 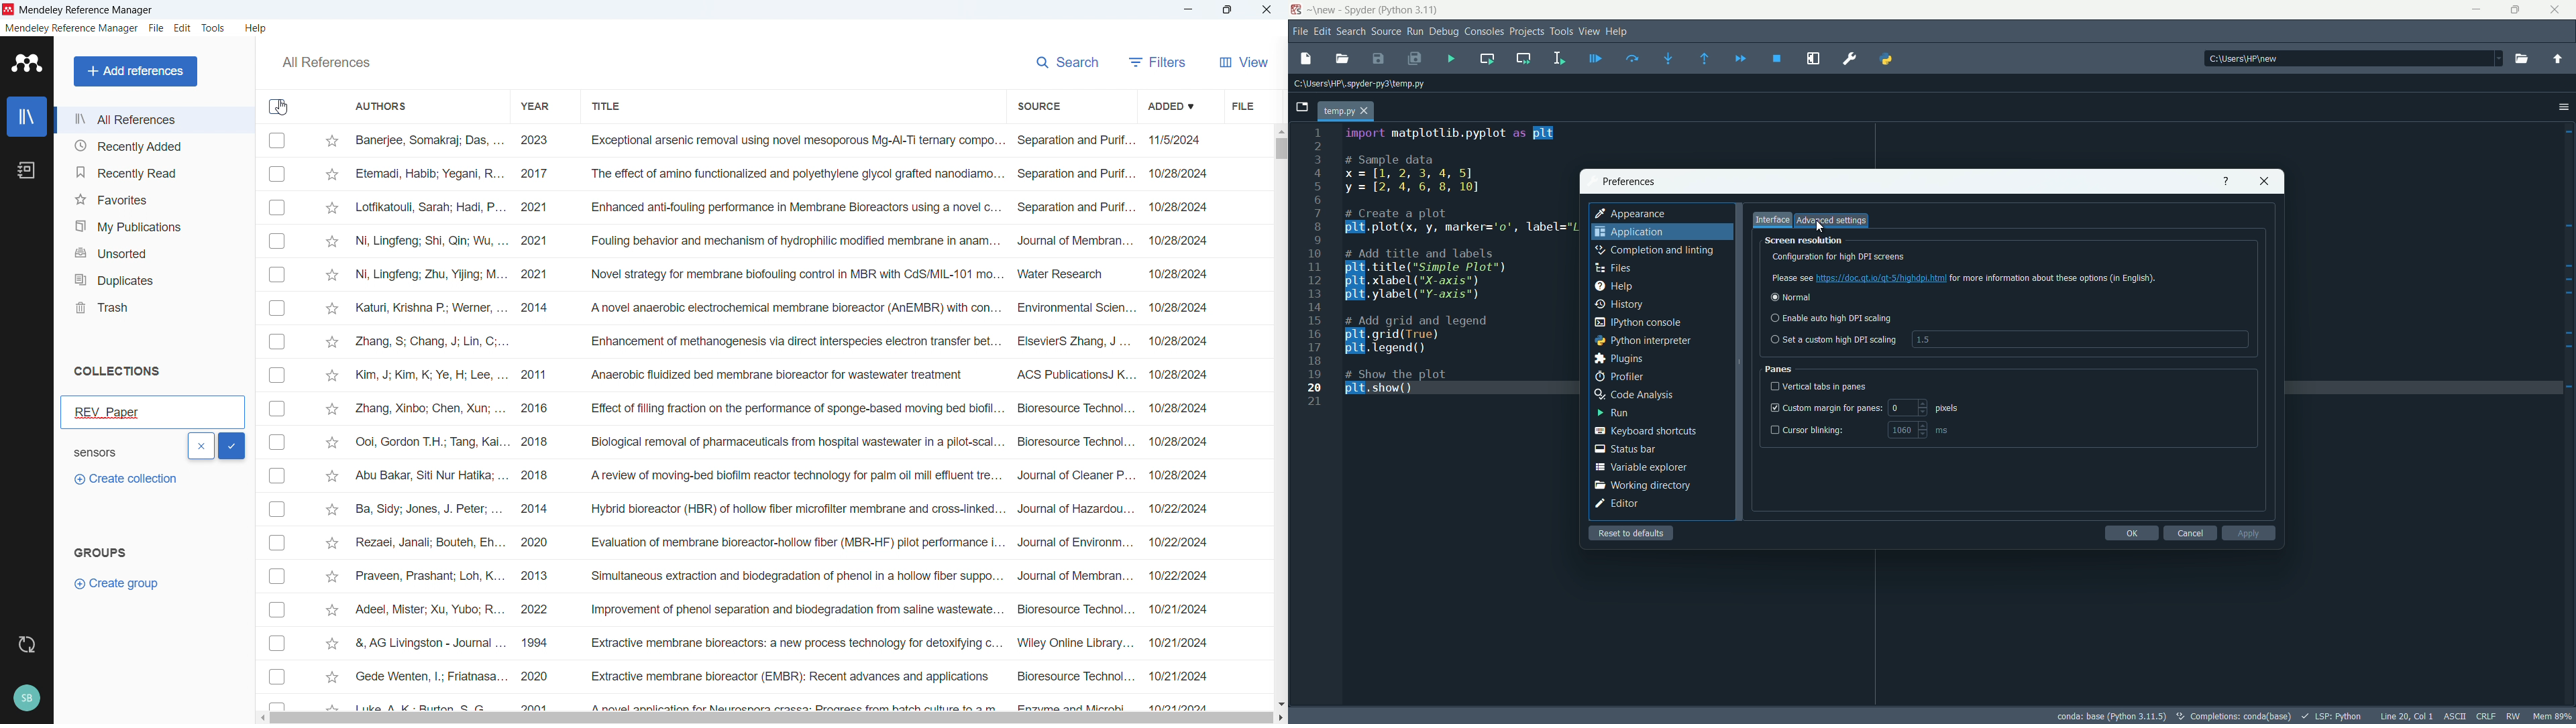 I want to click on Star mark respective publication, so click(x=333, y=242).